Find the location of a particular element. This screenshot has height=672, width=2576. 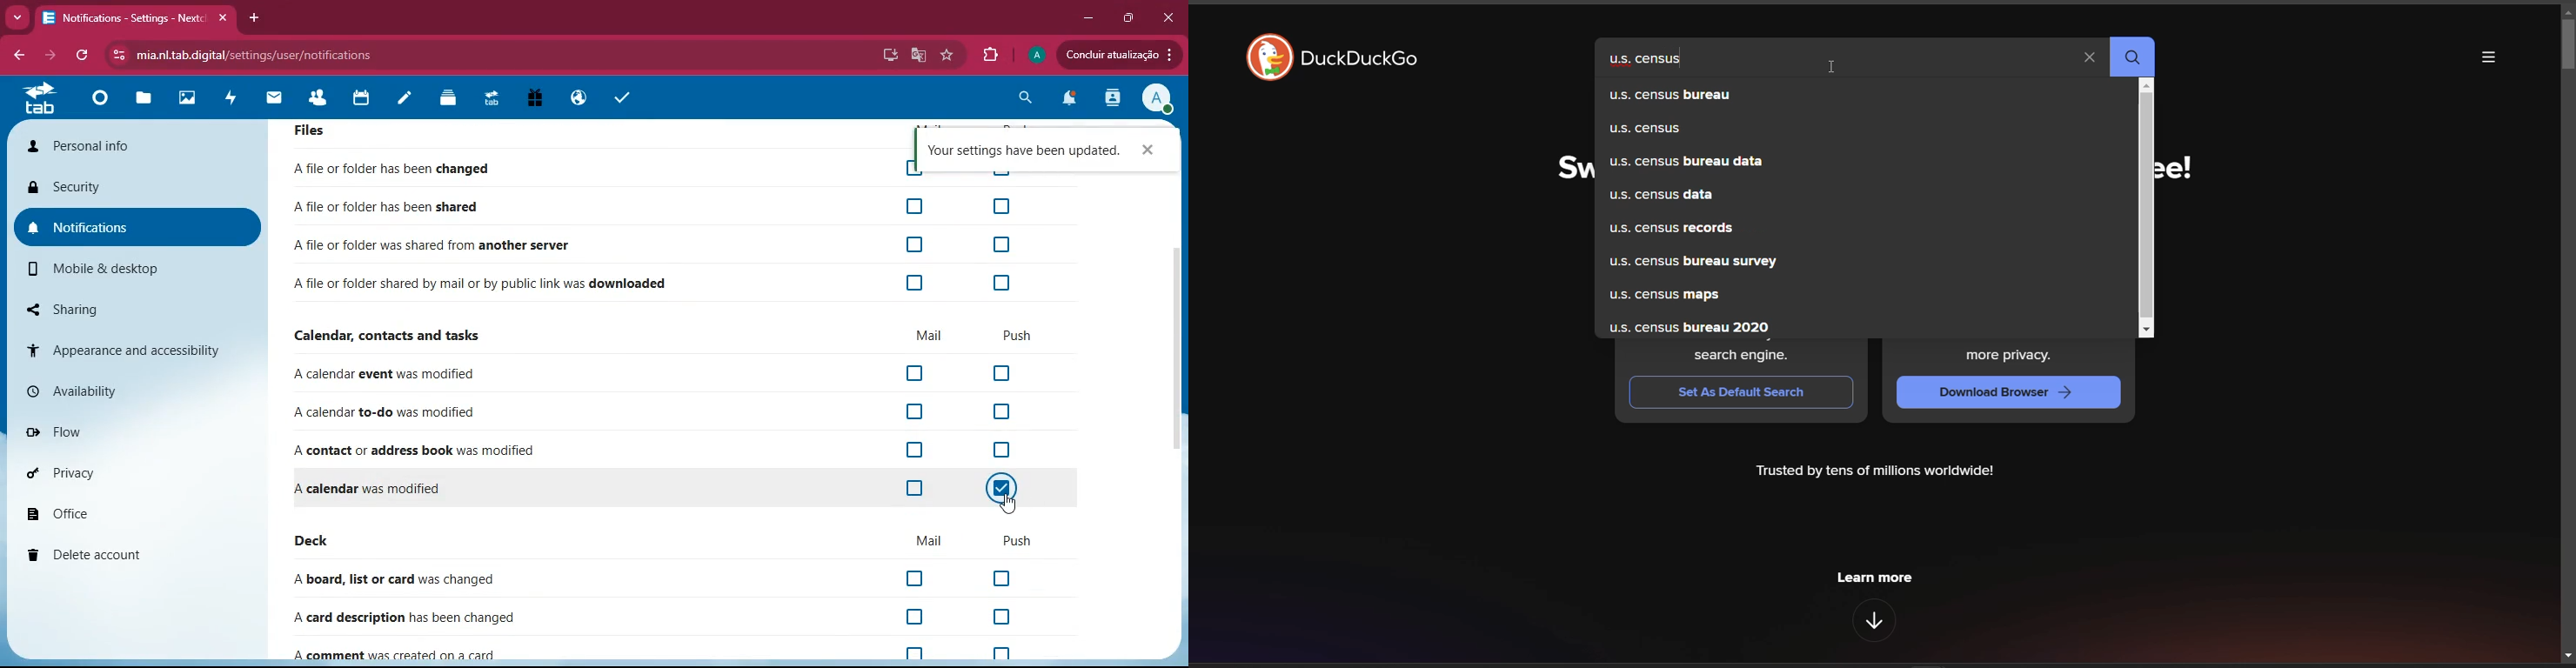

mail is located at coordinates (280, 100).